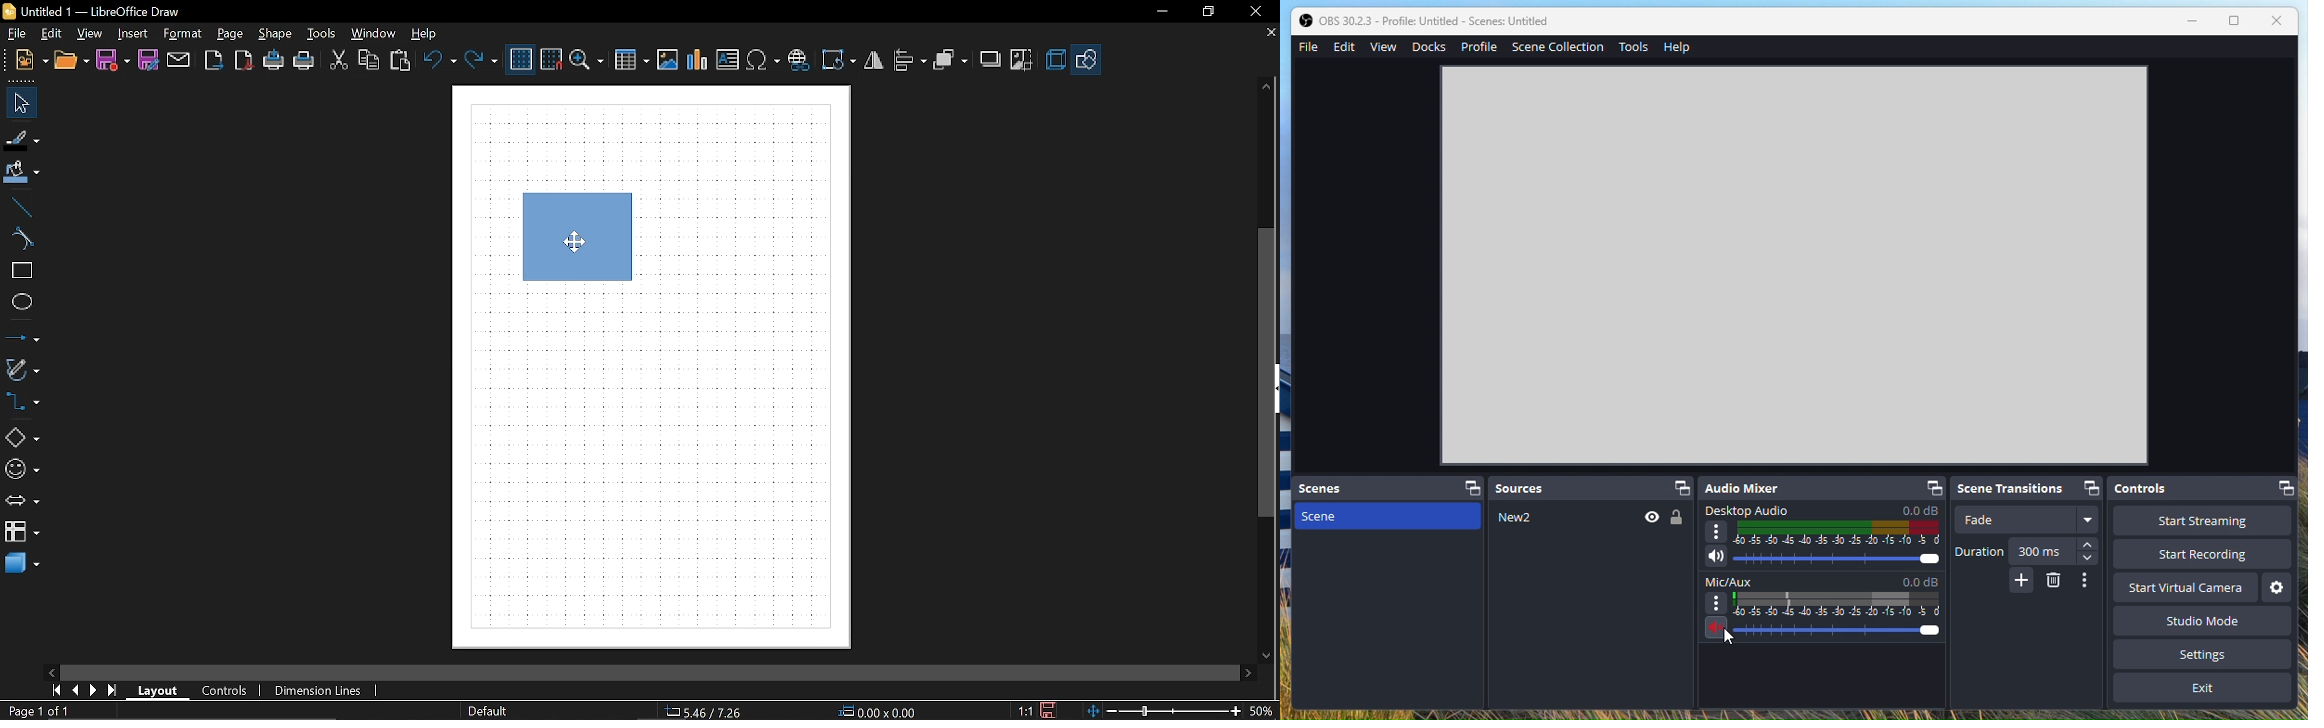 The width and height of the screenshot is (2324, 728). Describe the element at coordinates (2202, 521) in the screenshot. I see `Start streaming` at that location.